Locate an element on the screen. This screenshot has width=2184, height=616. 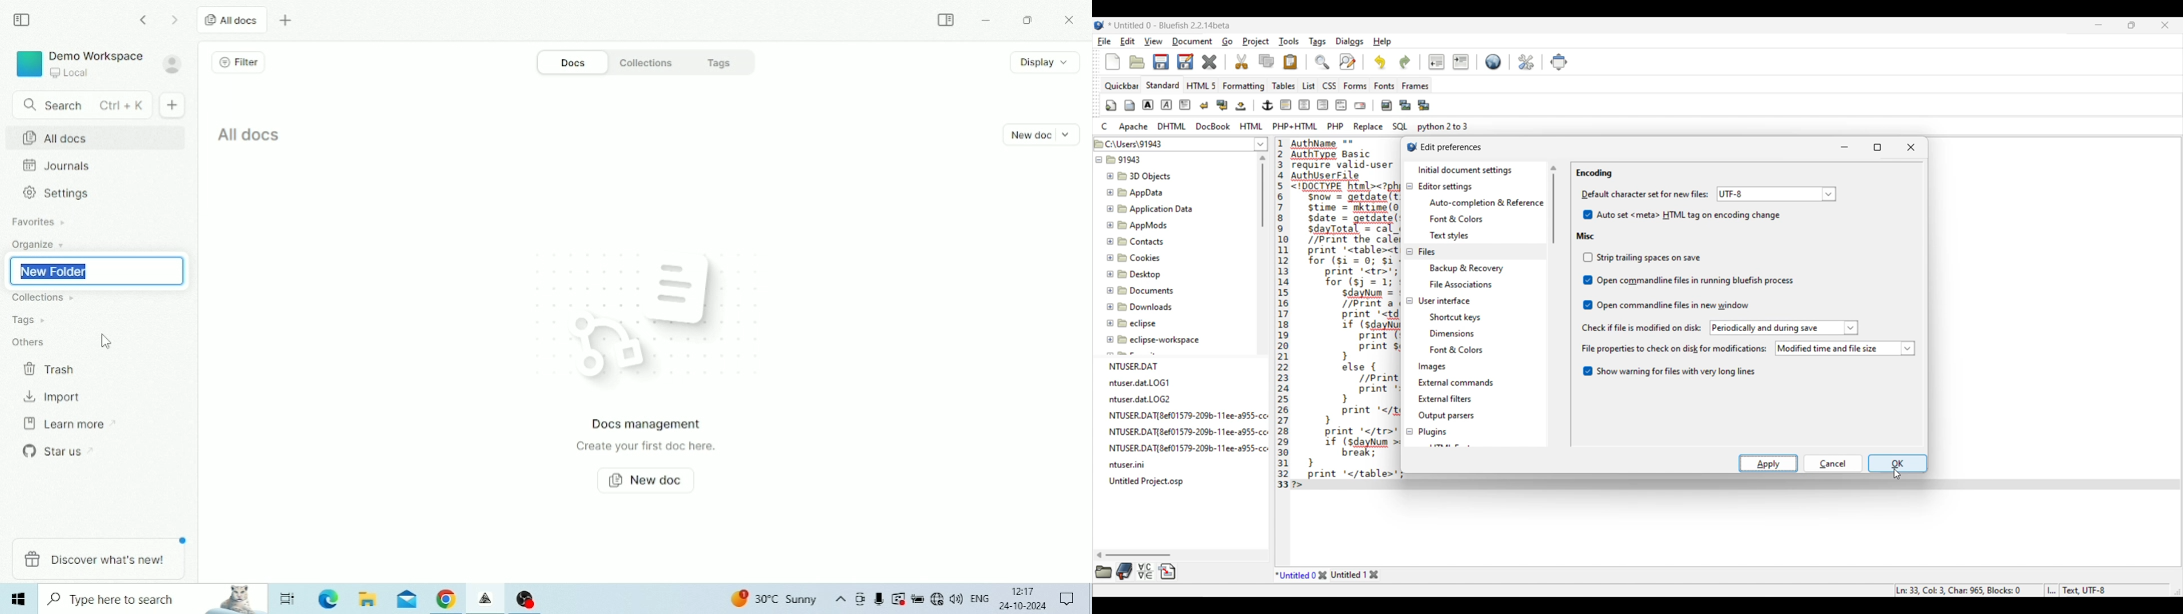
Import is located at coordinates (54, 396).